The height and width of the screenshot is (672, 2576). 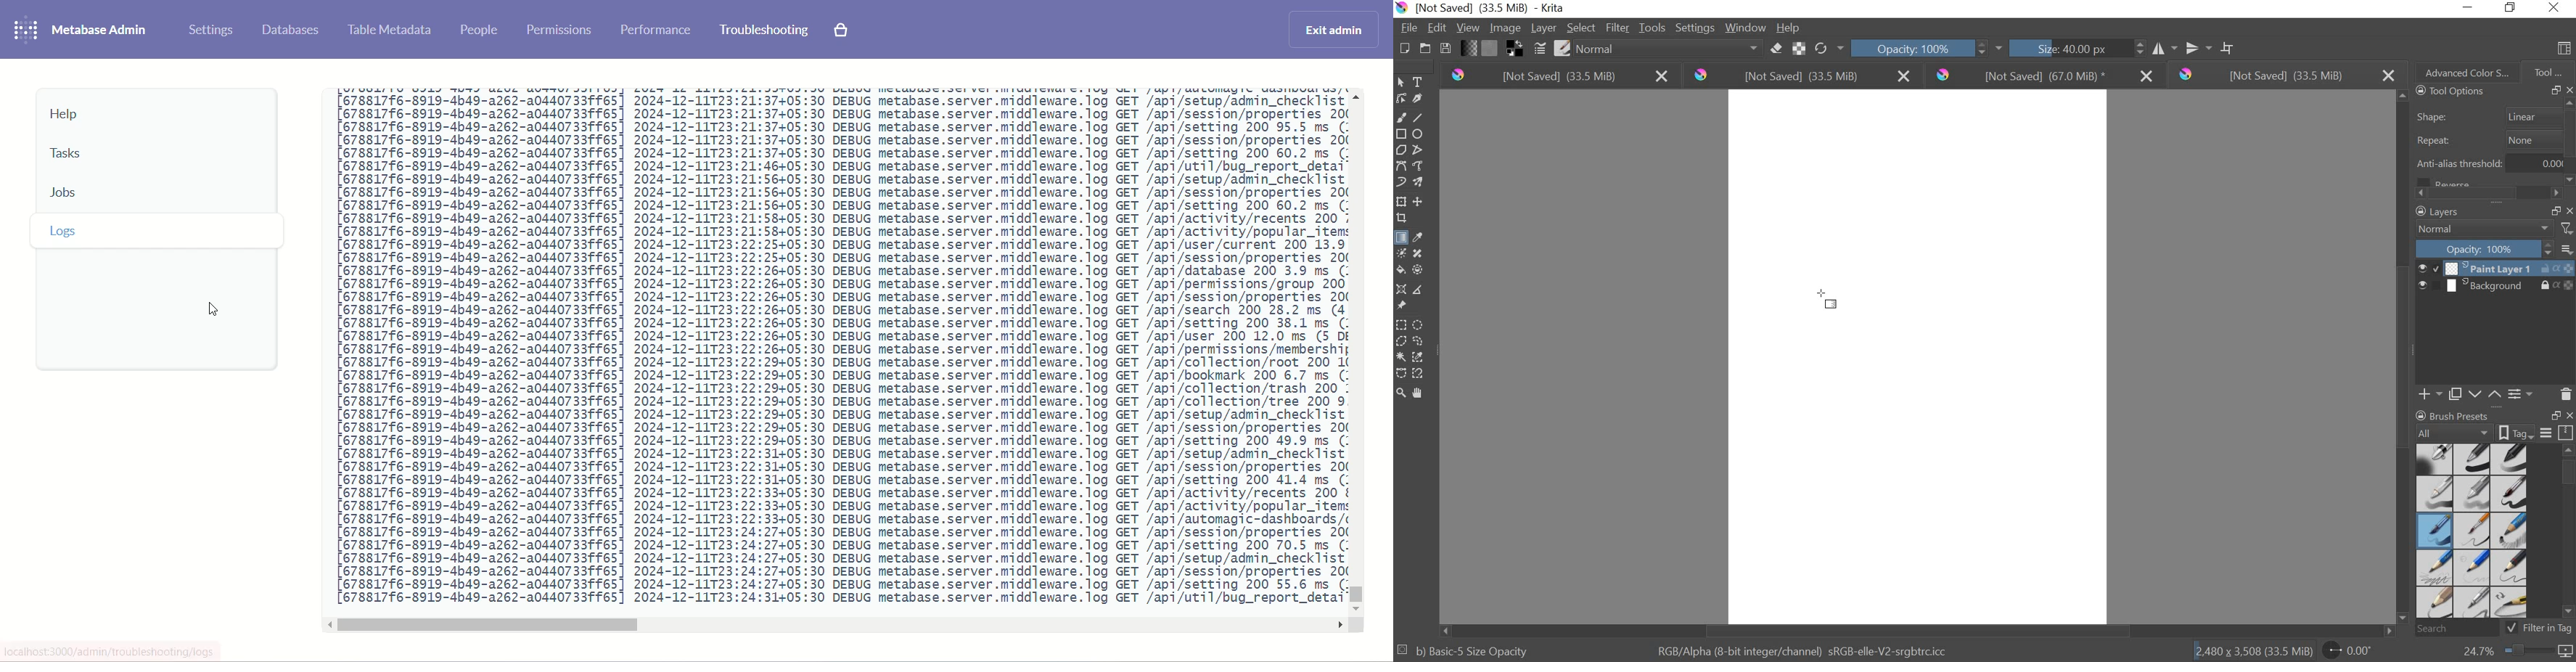 What do you see at coordinates (2147, 46) in the screenshot?
I see `HORIZONTAL MIROR TOOL` at bounding box center [2147, 46].